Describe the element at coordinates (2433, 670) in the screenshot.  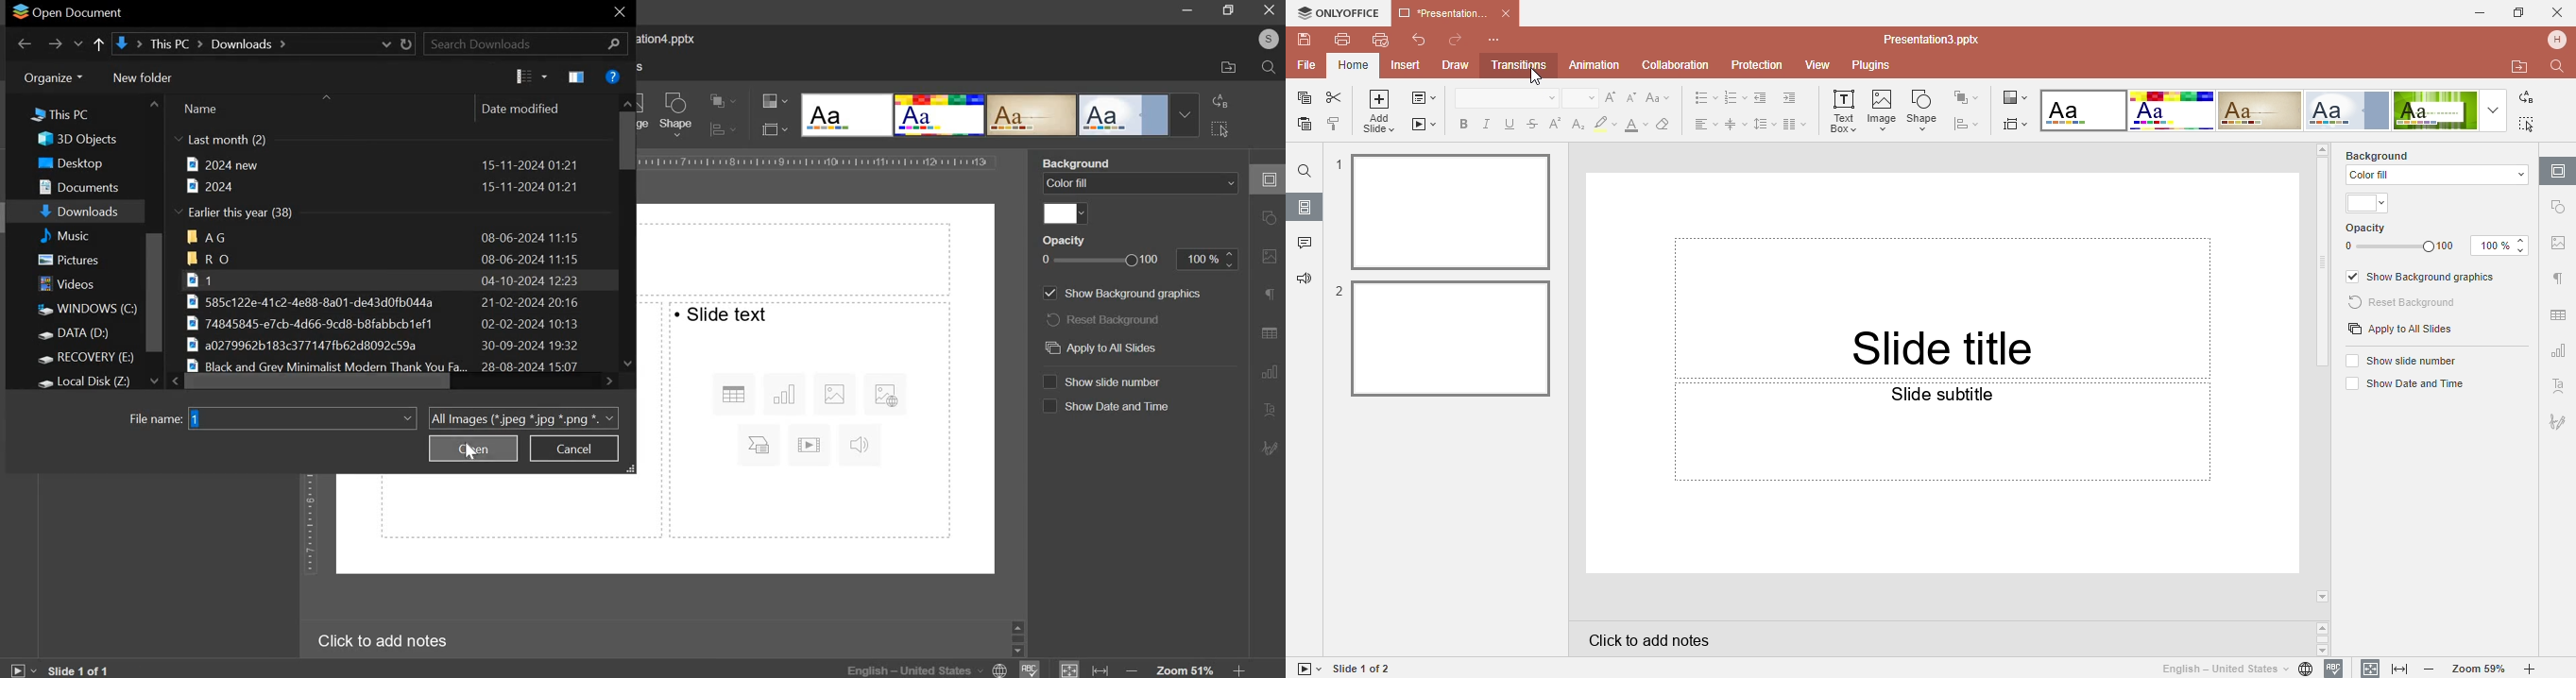
I see `Zoom out` at that location.